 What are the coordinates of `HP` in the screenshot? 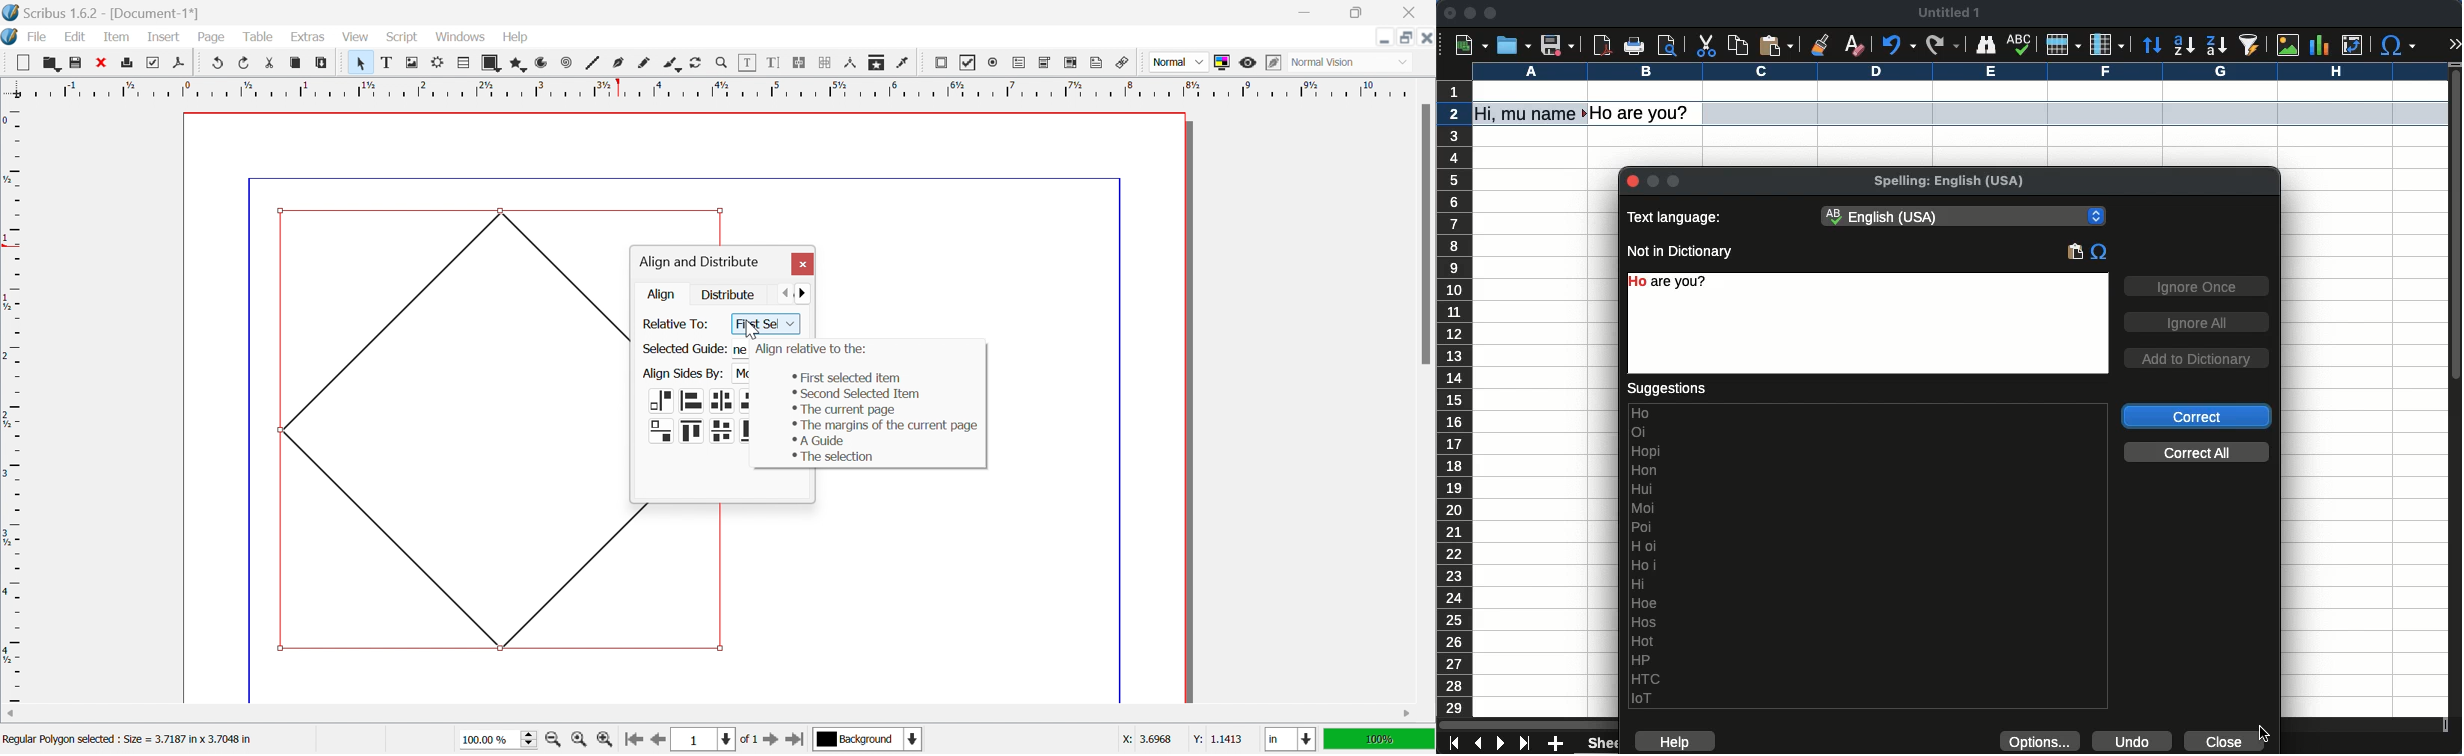 It's located at (1644, 660).